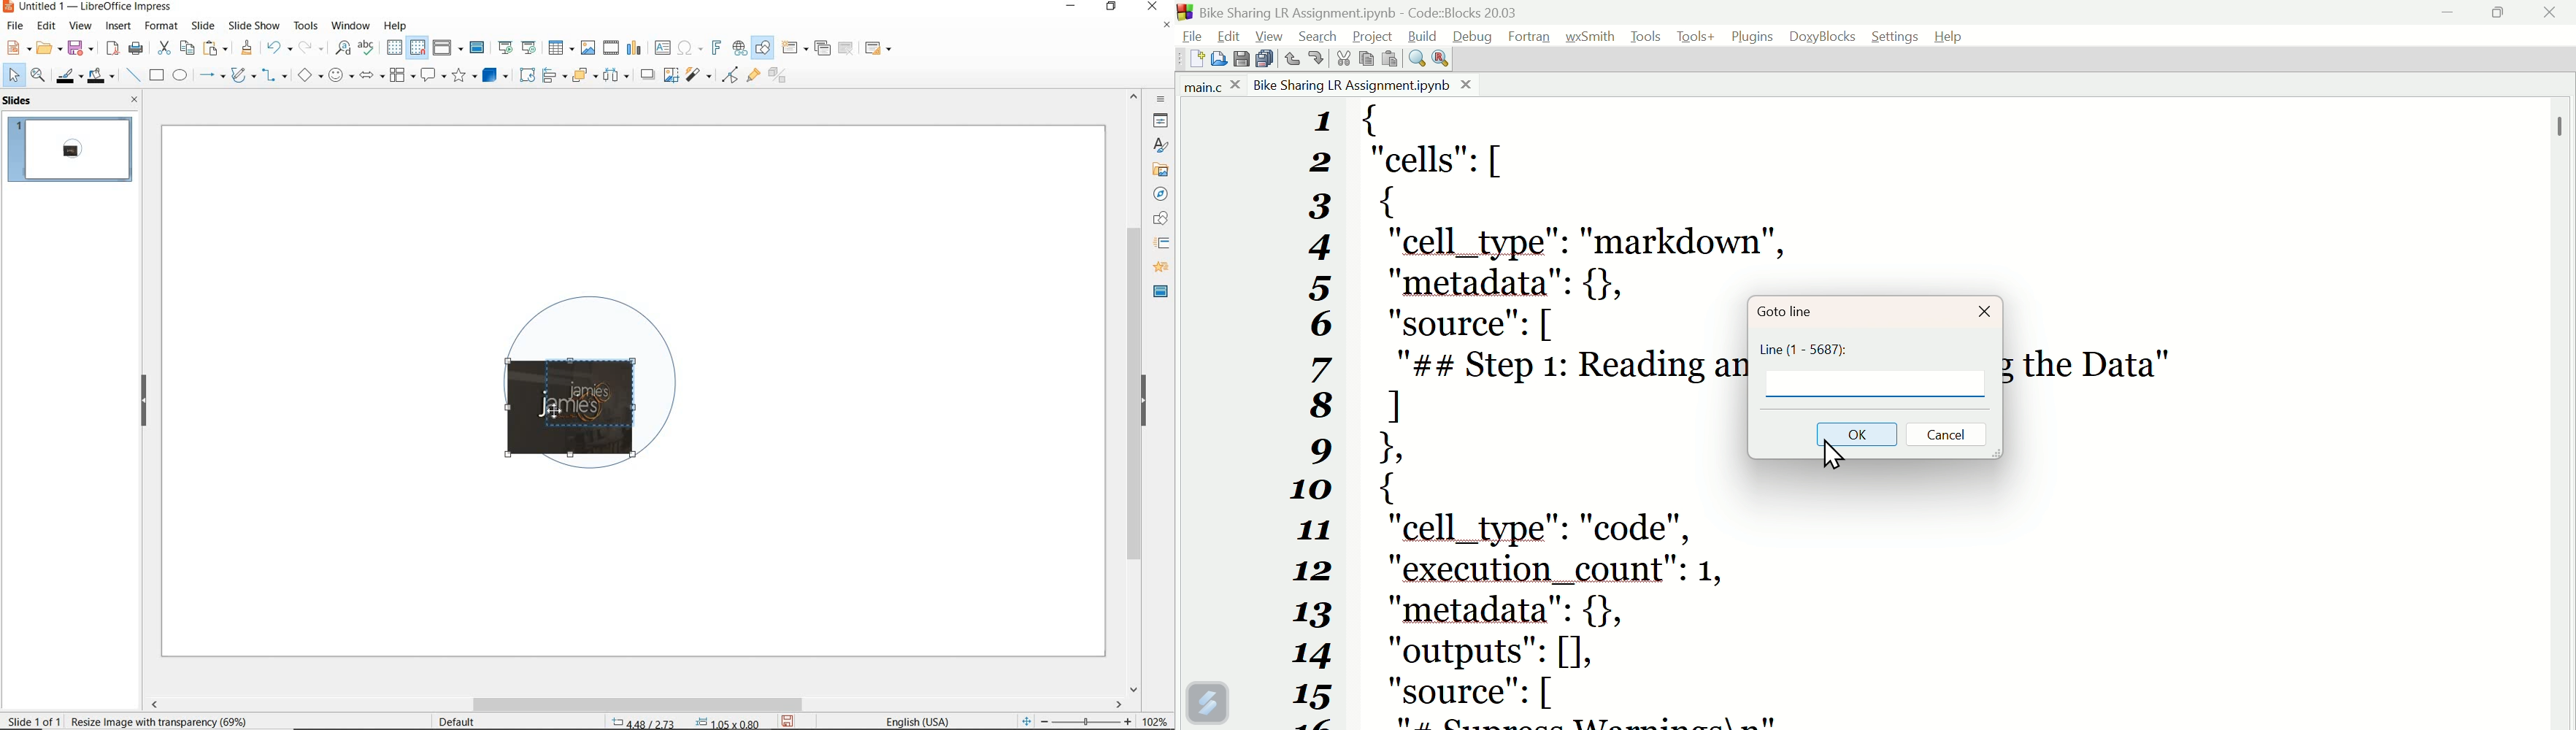 The image size is (2576, 756). Describe the element at coordinates (1209, 87) in the screenshot. I see `Main.C` at that location.